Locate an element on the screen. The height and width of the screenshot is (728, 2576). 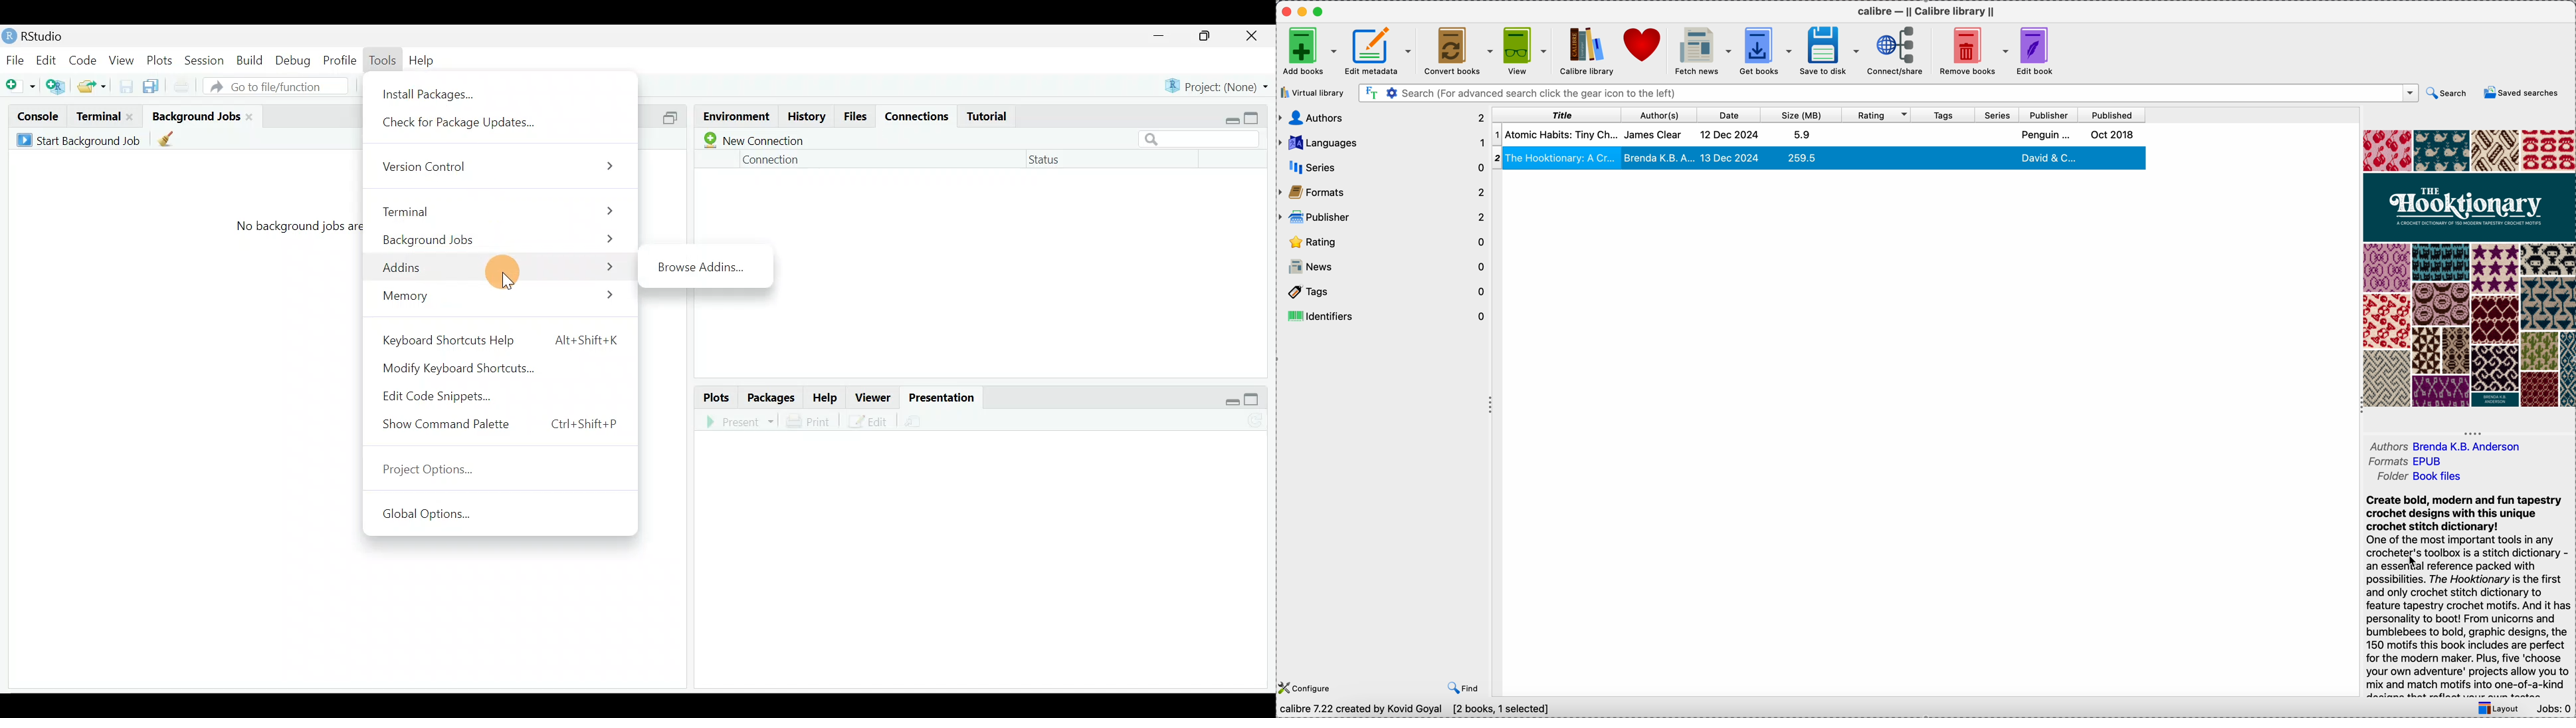
rating is located at coordinates (1384, 240).